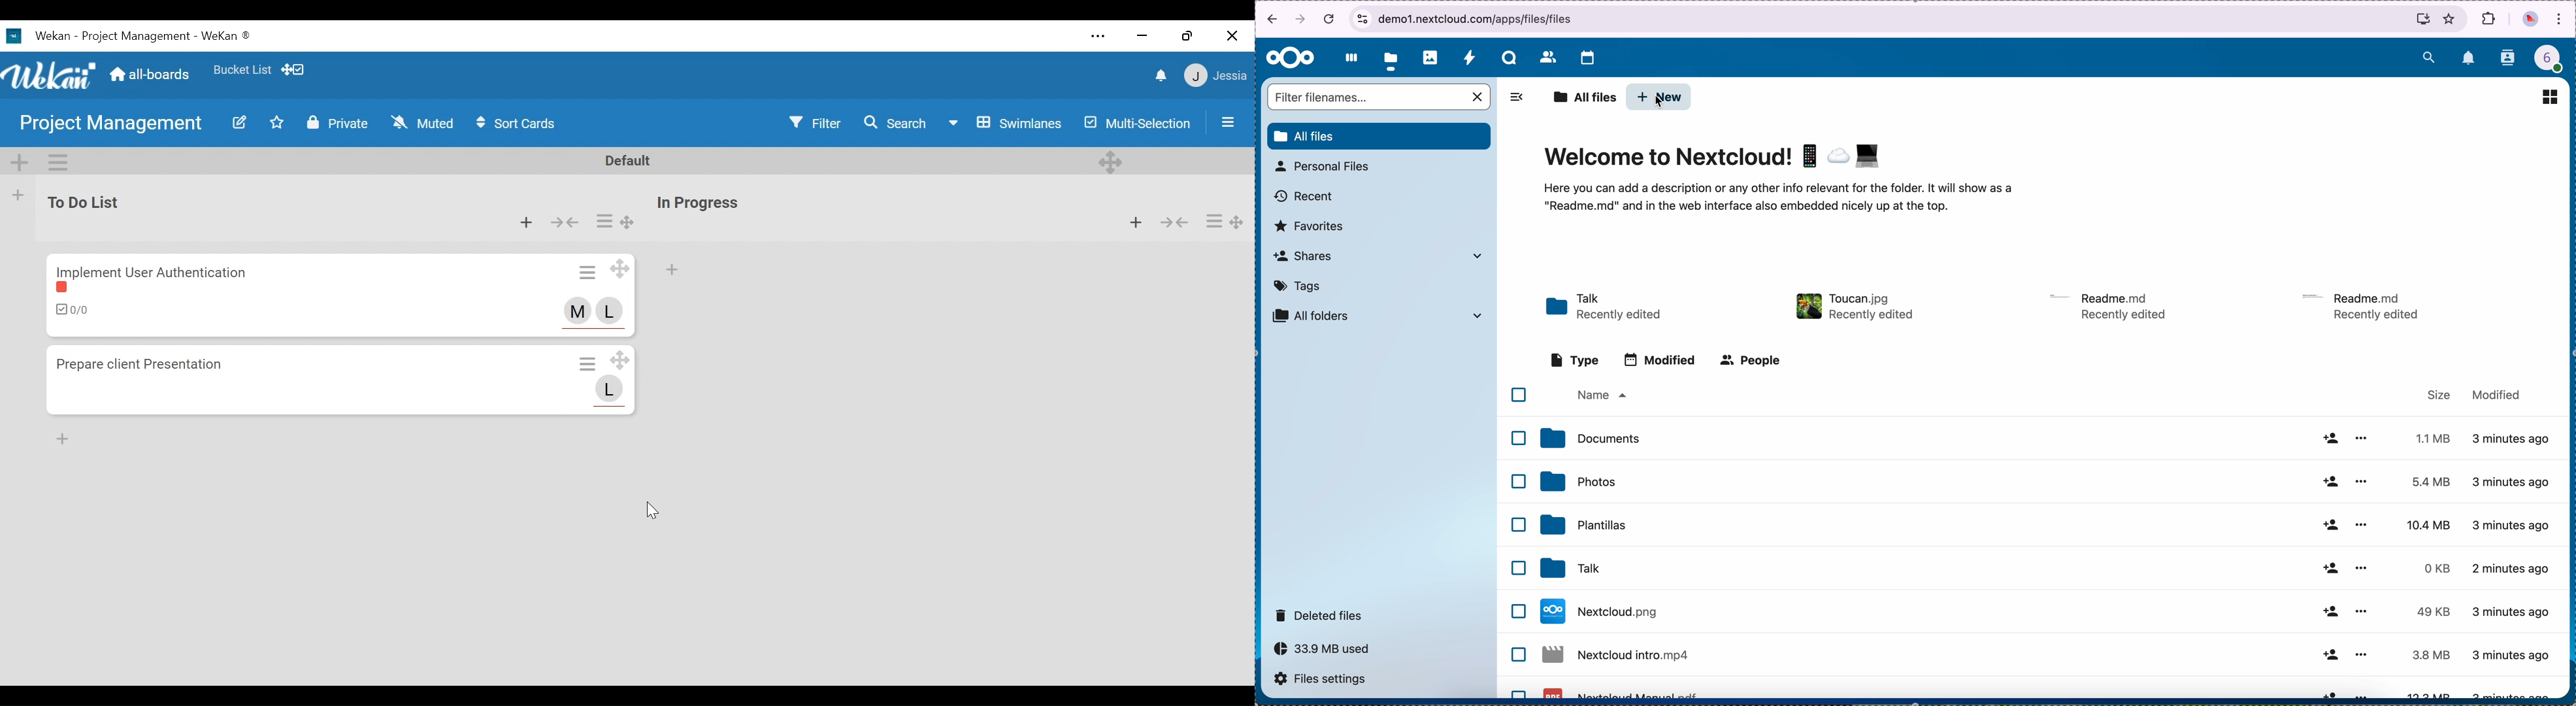  I want to click on cancel, so click(1331, 18).